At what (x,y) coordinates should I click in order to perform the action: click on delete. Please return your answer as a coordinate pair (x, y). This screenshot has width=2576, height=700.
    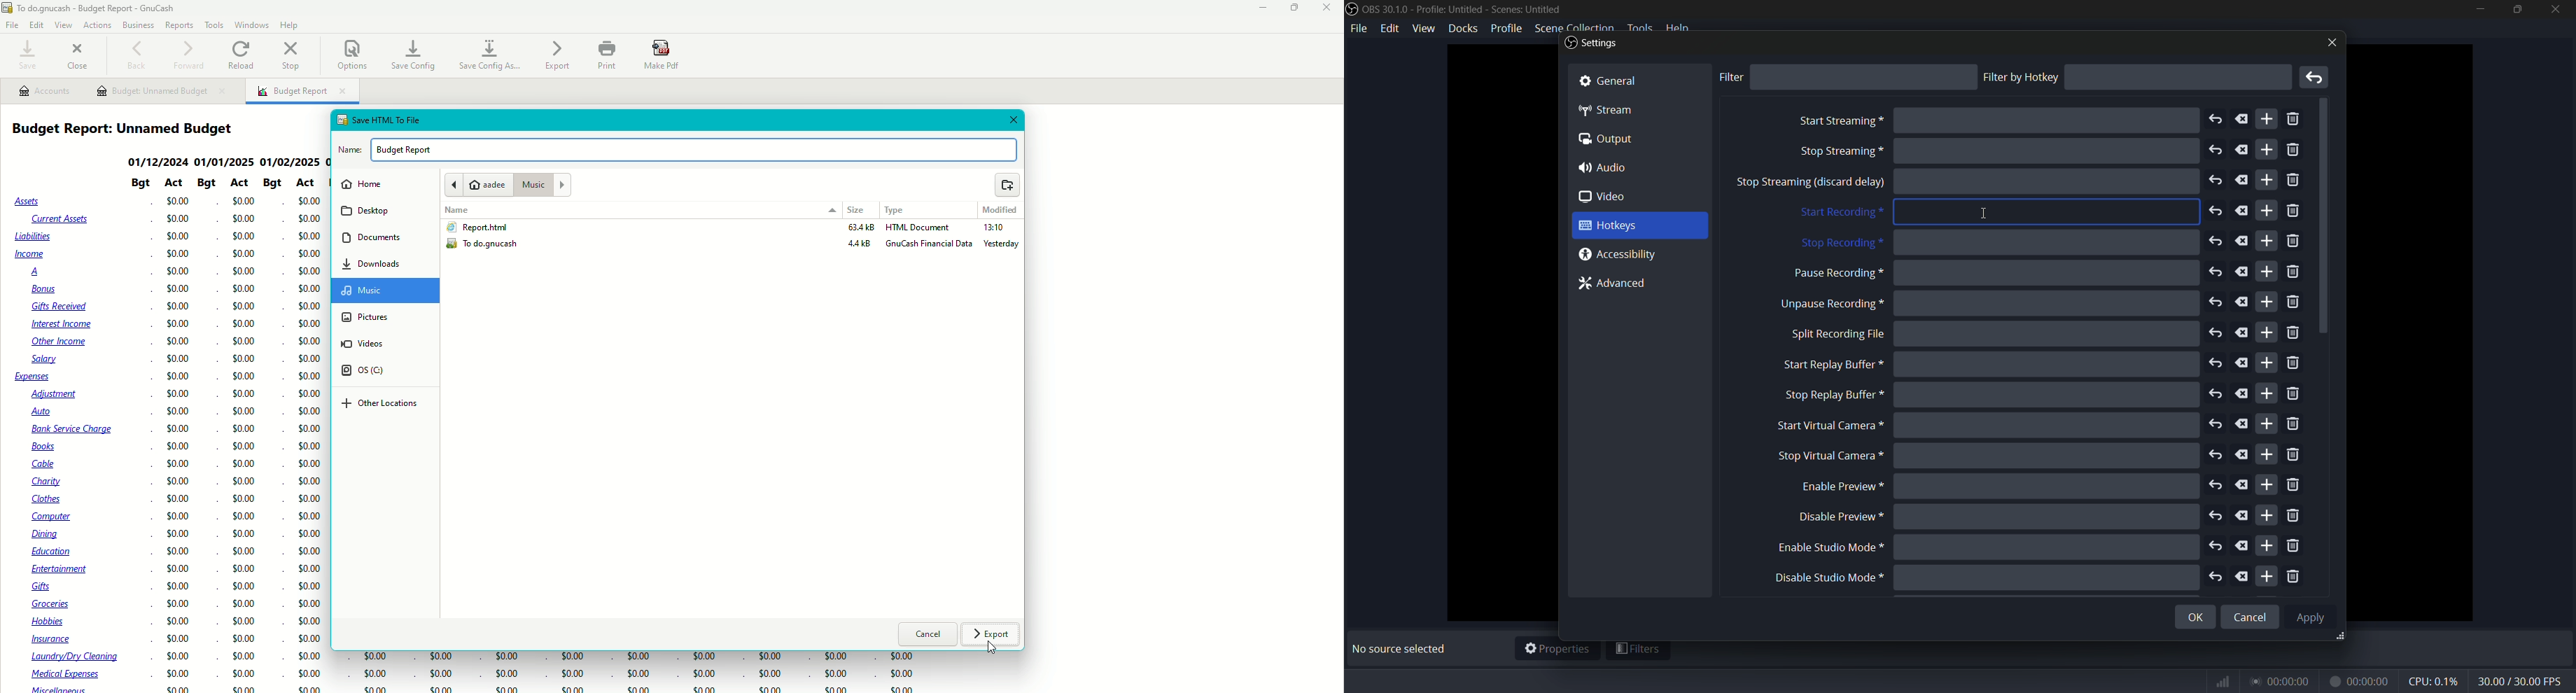
    Looking at the image, I should click on (2244, 577).